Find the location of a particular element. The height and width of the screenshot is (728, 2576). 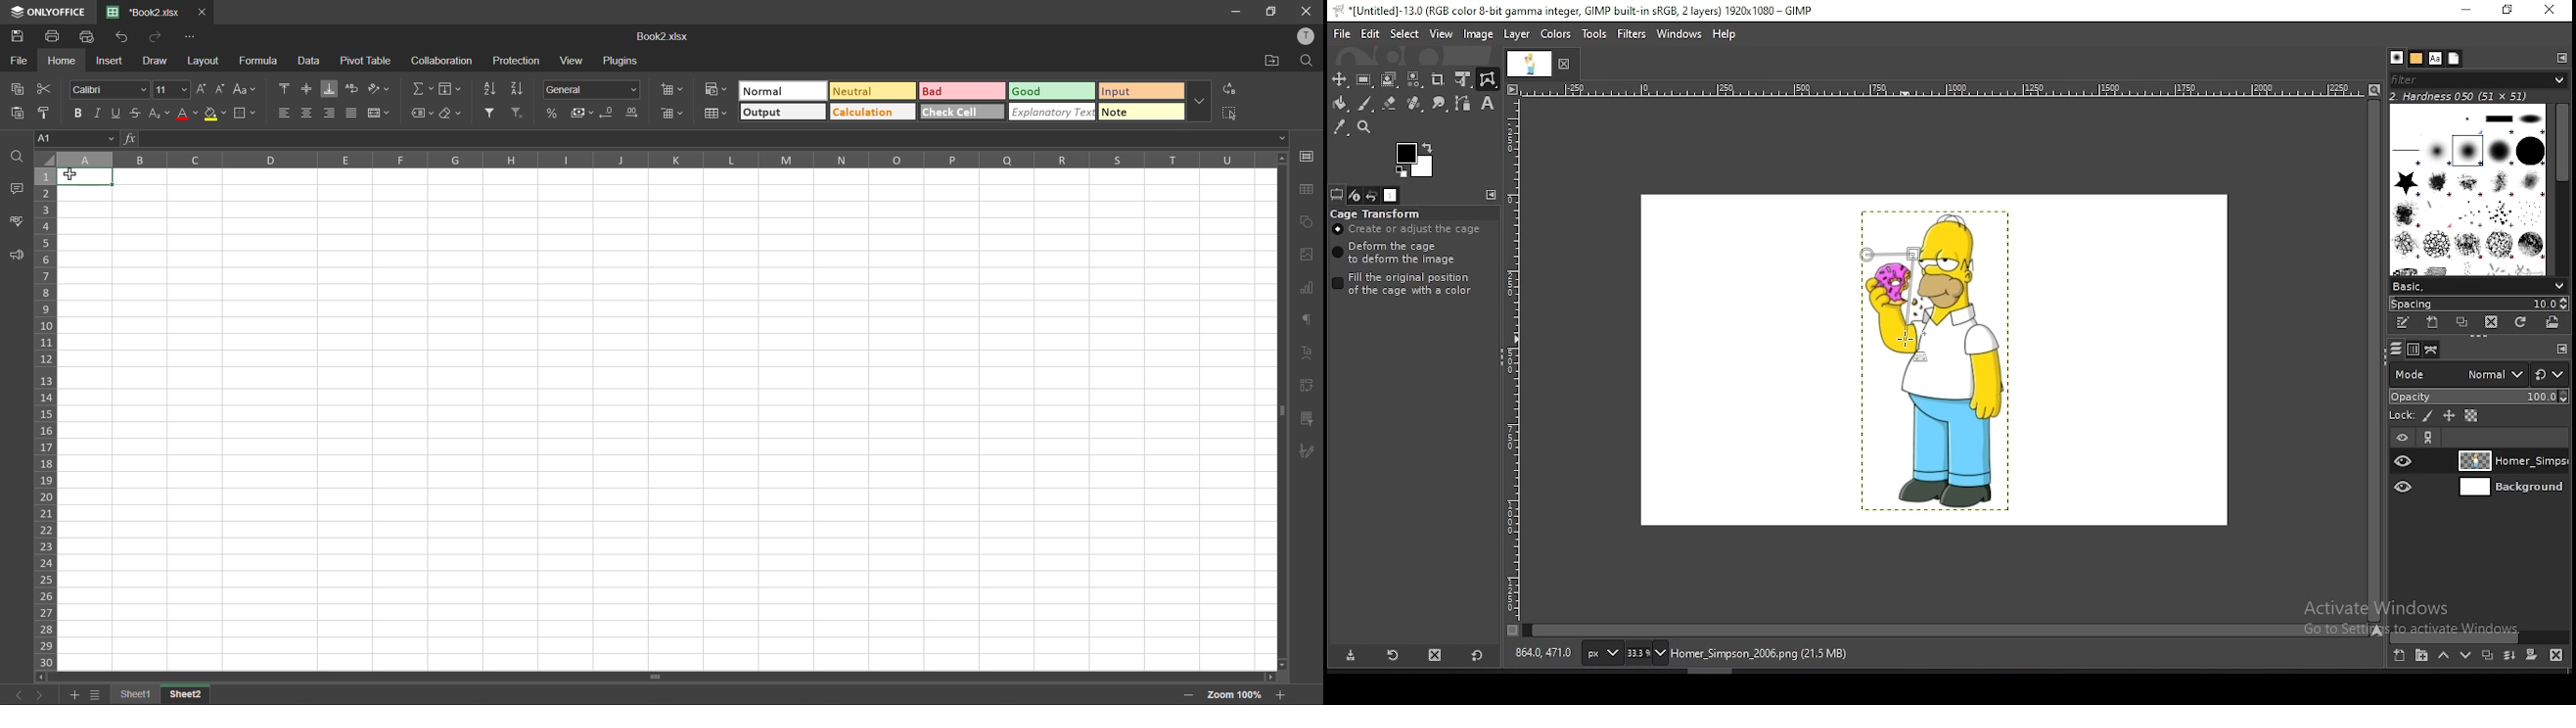

layers is located at coordinates (2393, 349).